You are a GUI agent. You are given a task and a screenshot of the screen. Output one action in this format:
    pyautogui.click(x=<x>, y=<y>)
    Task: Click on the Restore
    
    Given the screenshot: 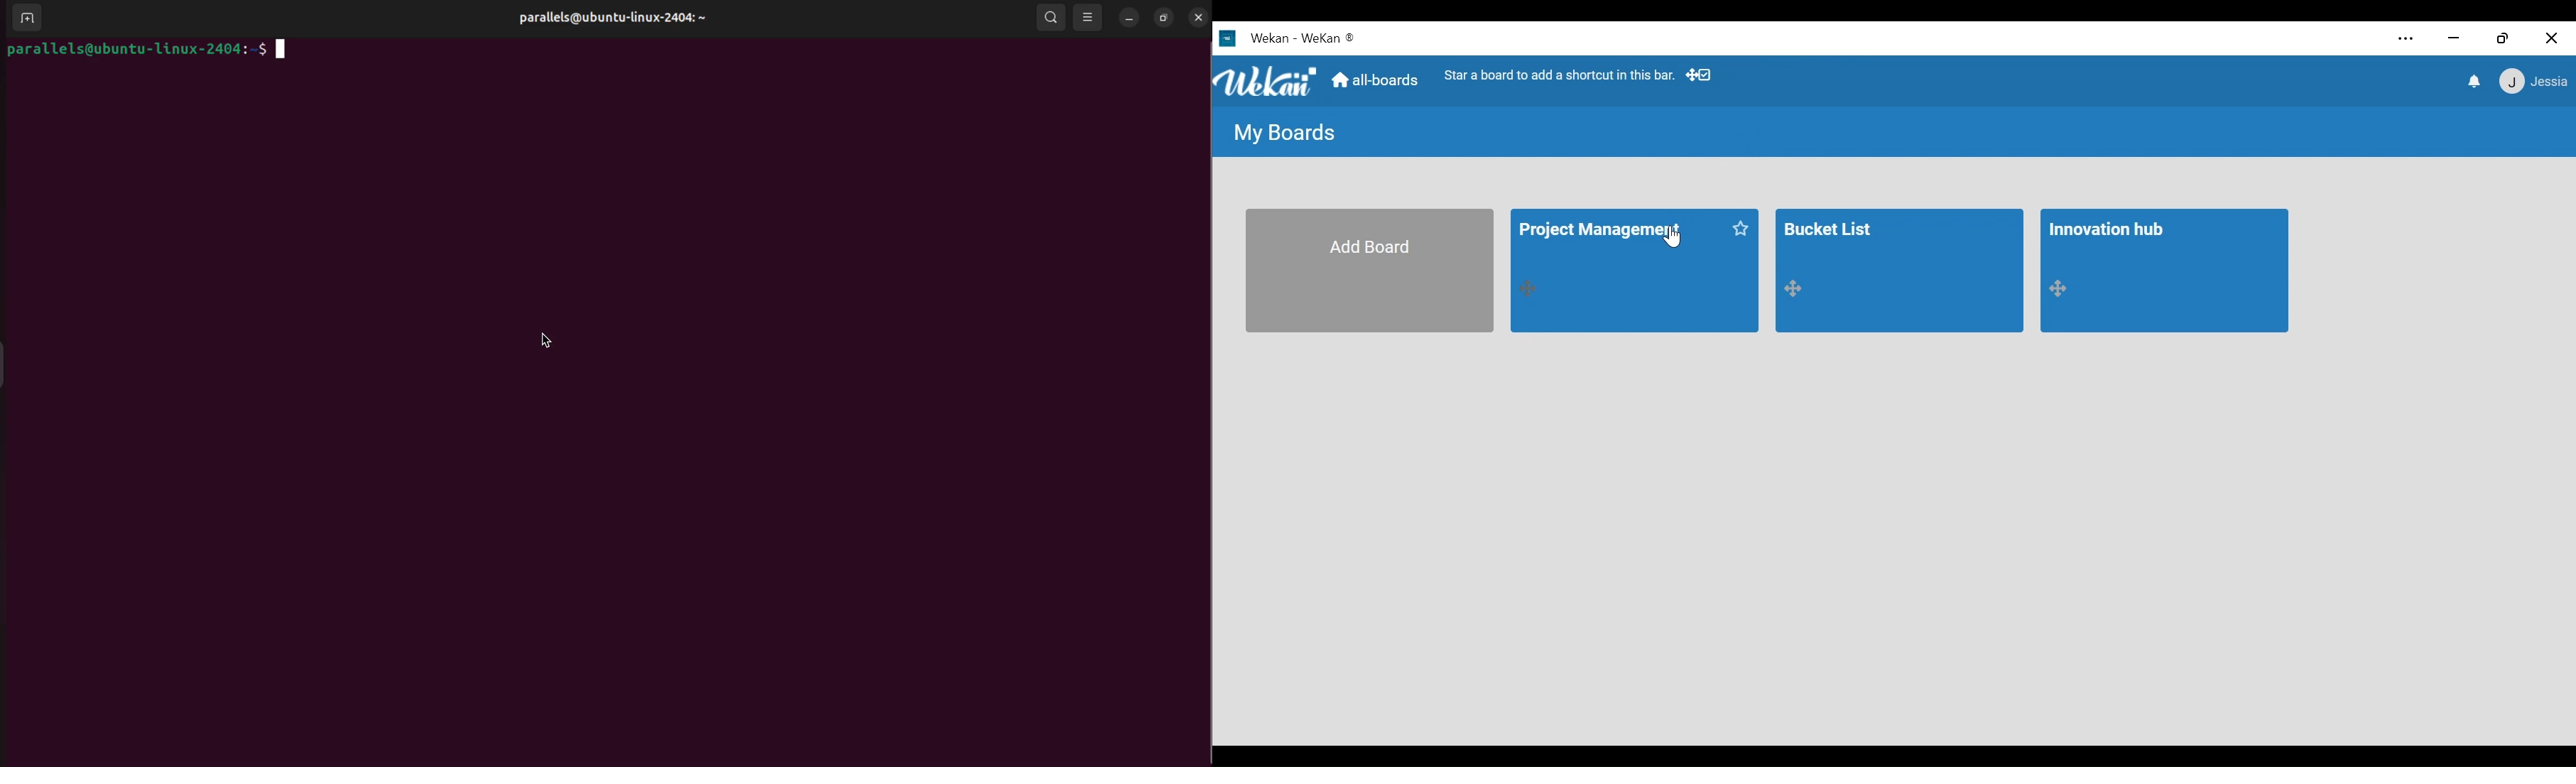 What is the action you would take?
    pyautogui.click(x=2504, y=38)
    